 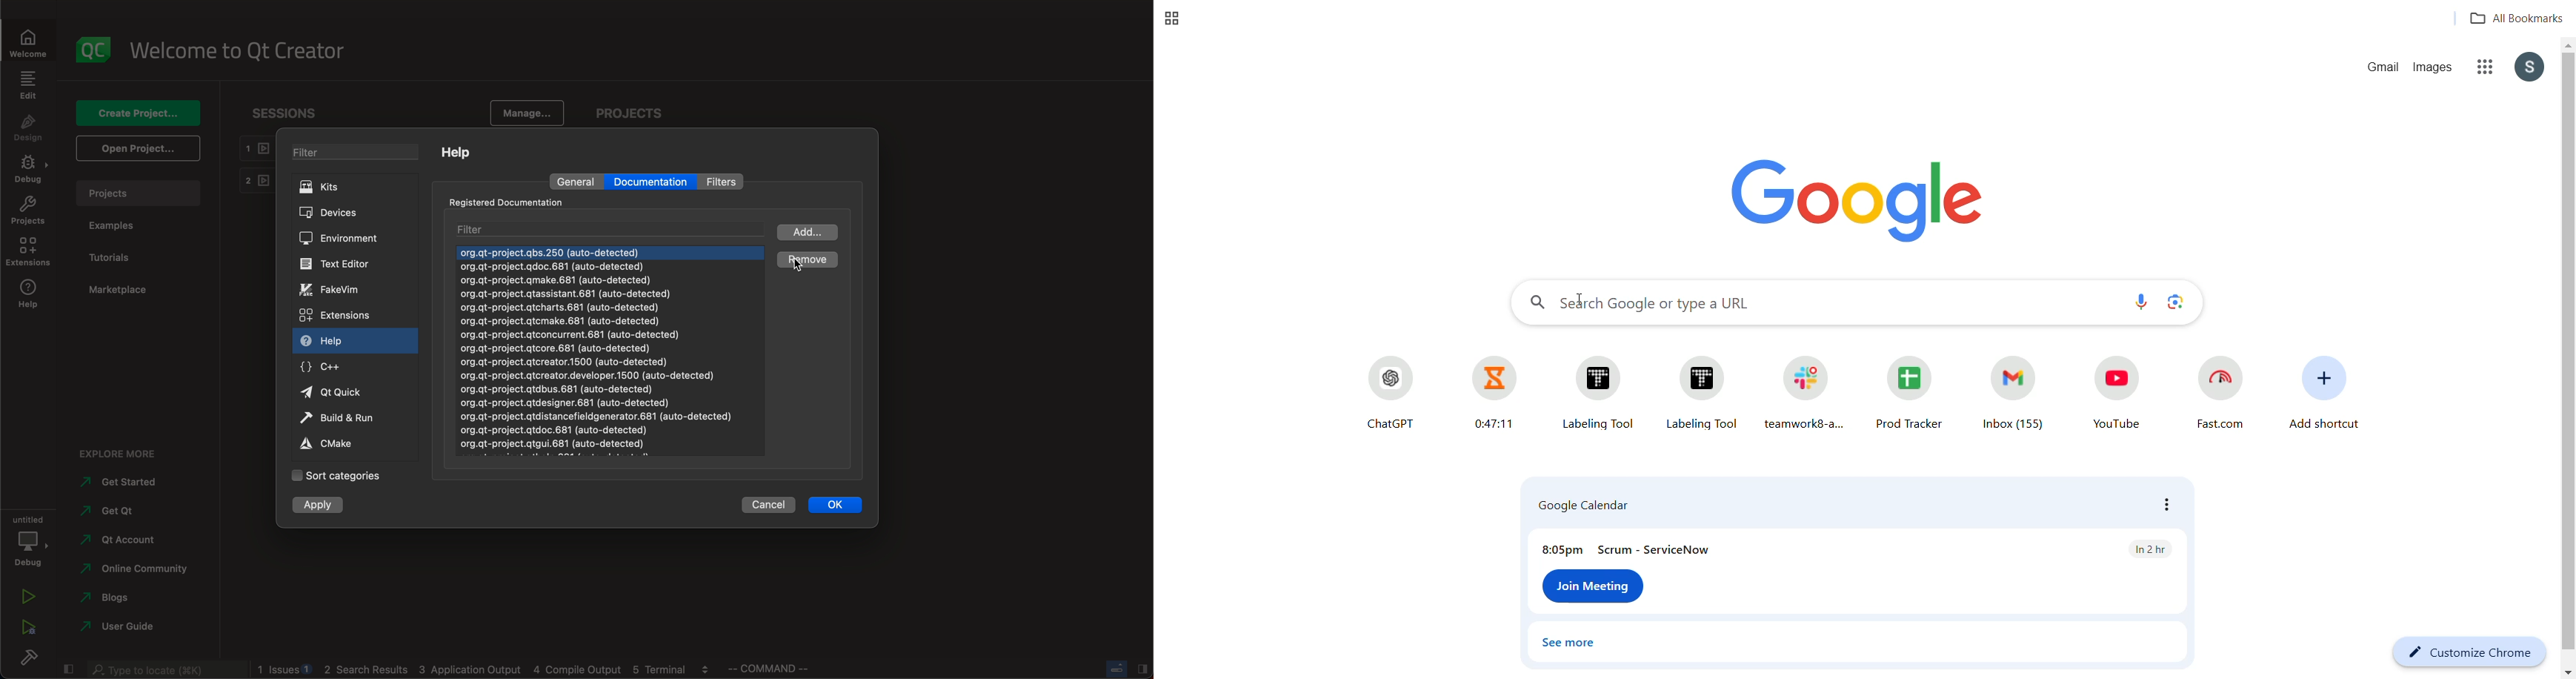 I want to click on add shortcut, so click(x=2323, y=399).